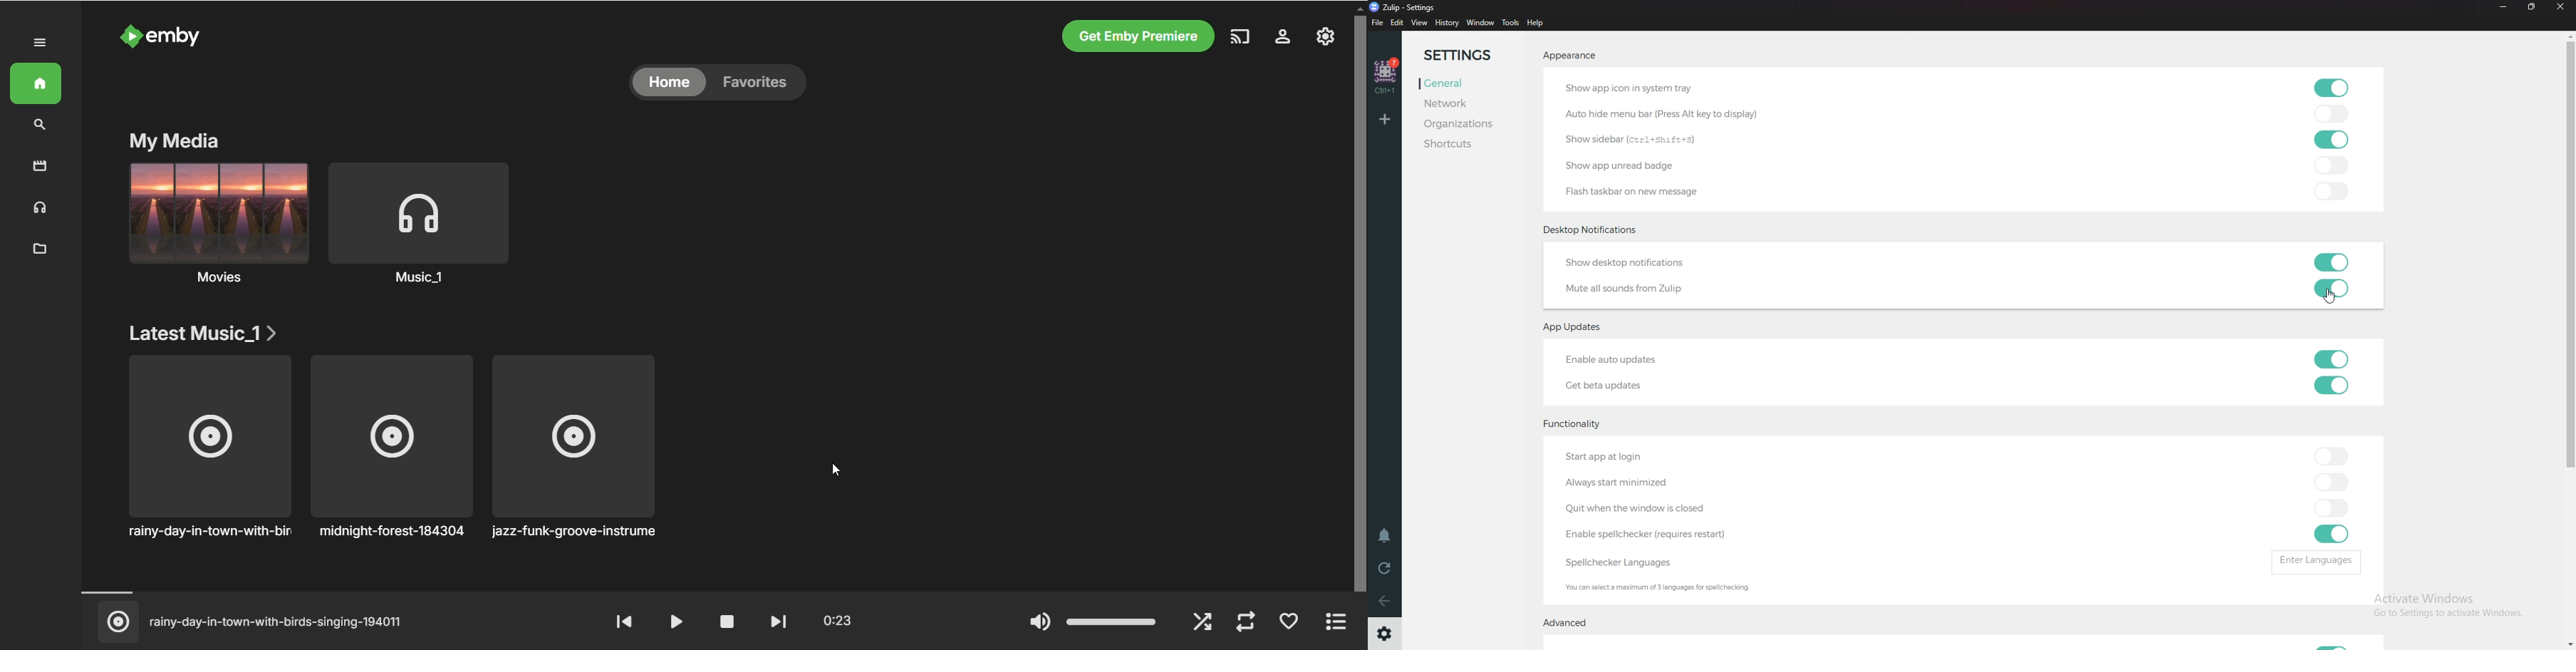 Image resolution: width=2576 pixels, height=672 pixels. I want to click on midnight-forest-184304, so click(391, 447).